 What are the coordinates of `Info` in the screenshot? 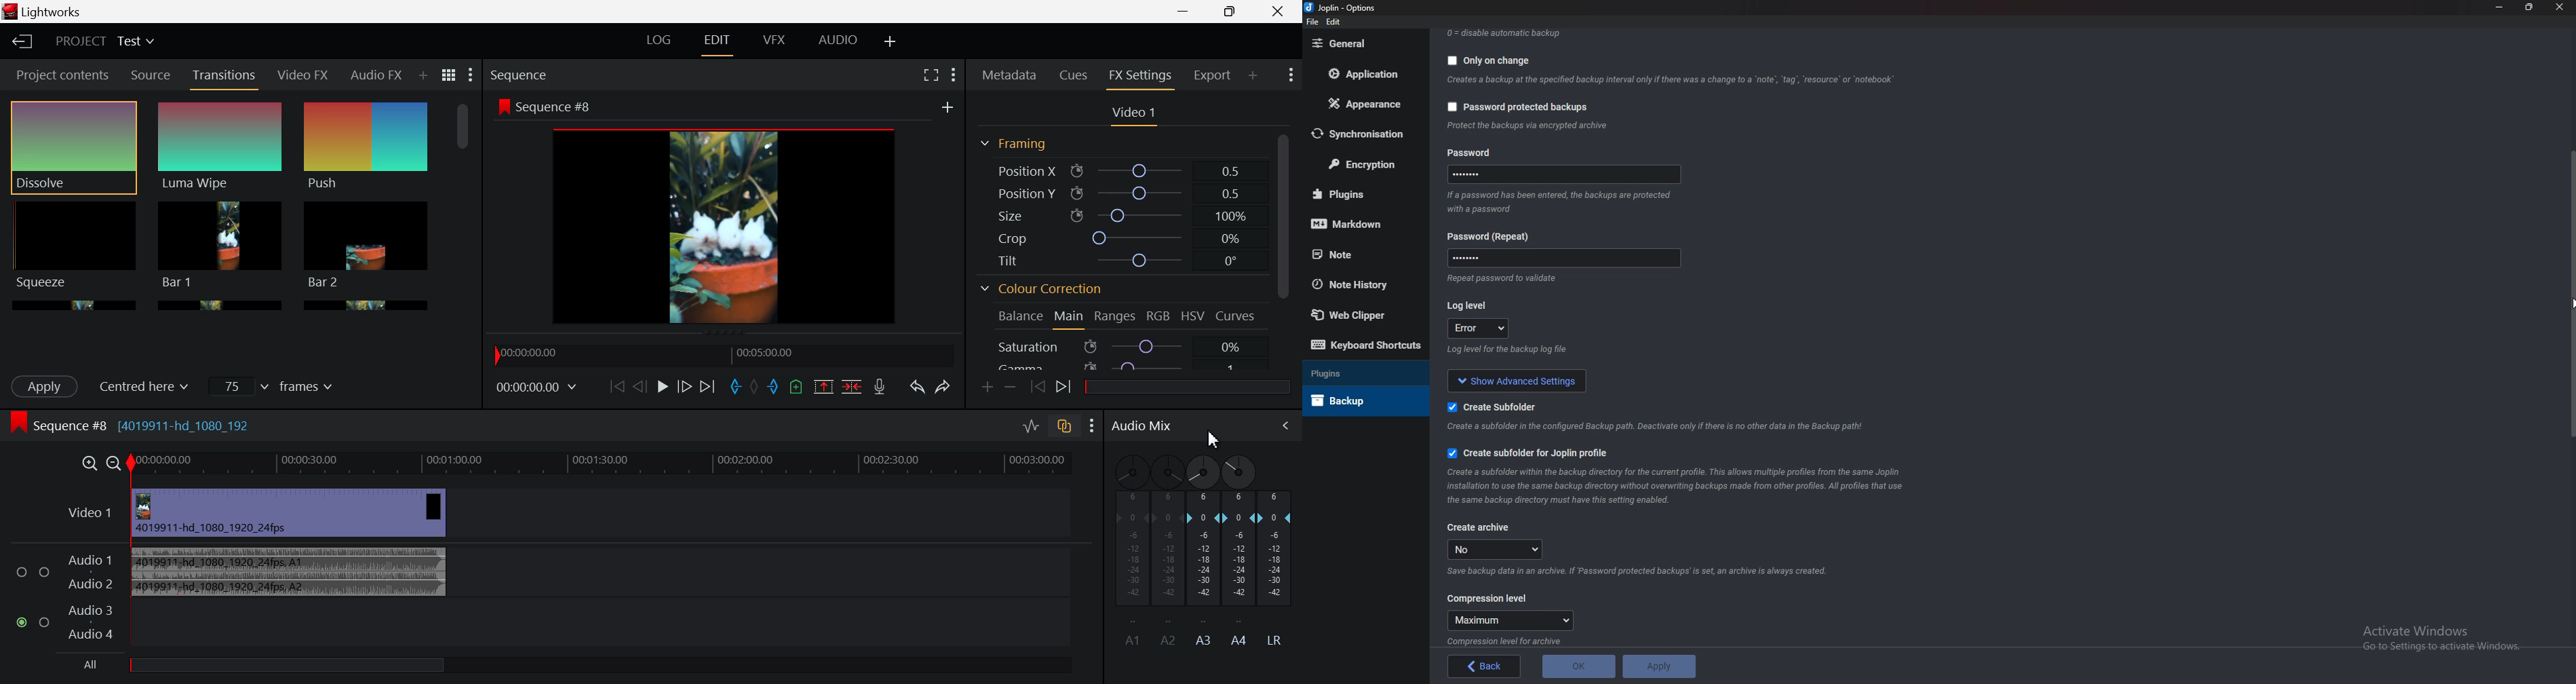 It's located at (1645, 572).